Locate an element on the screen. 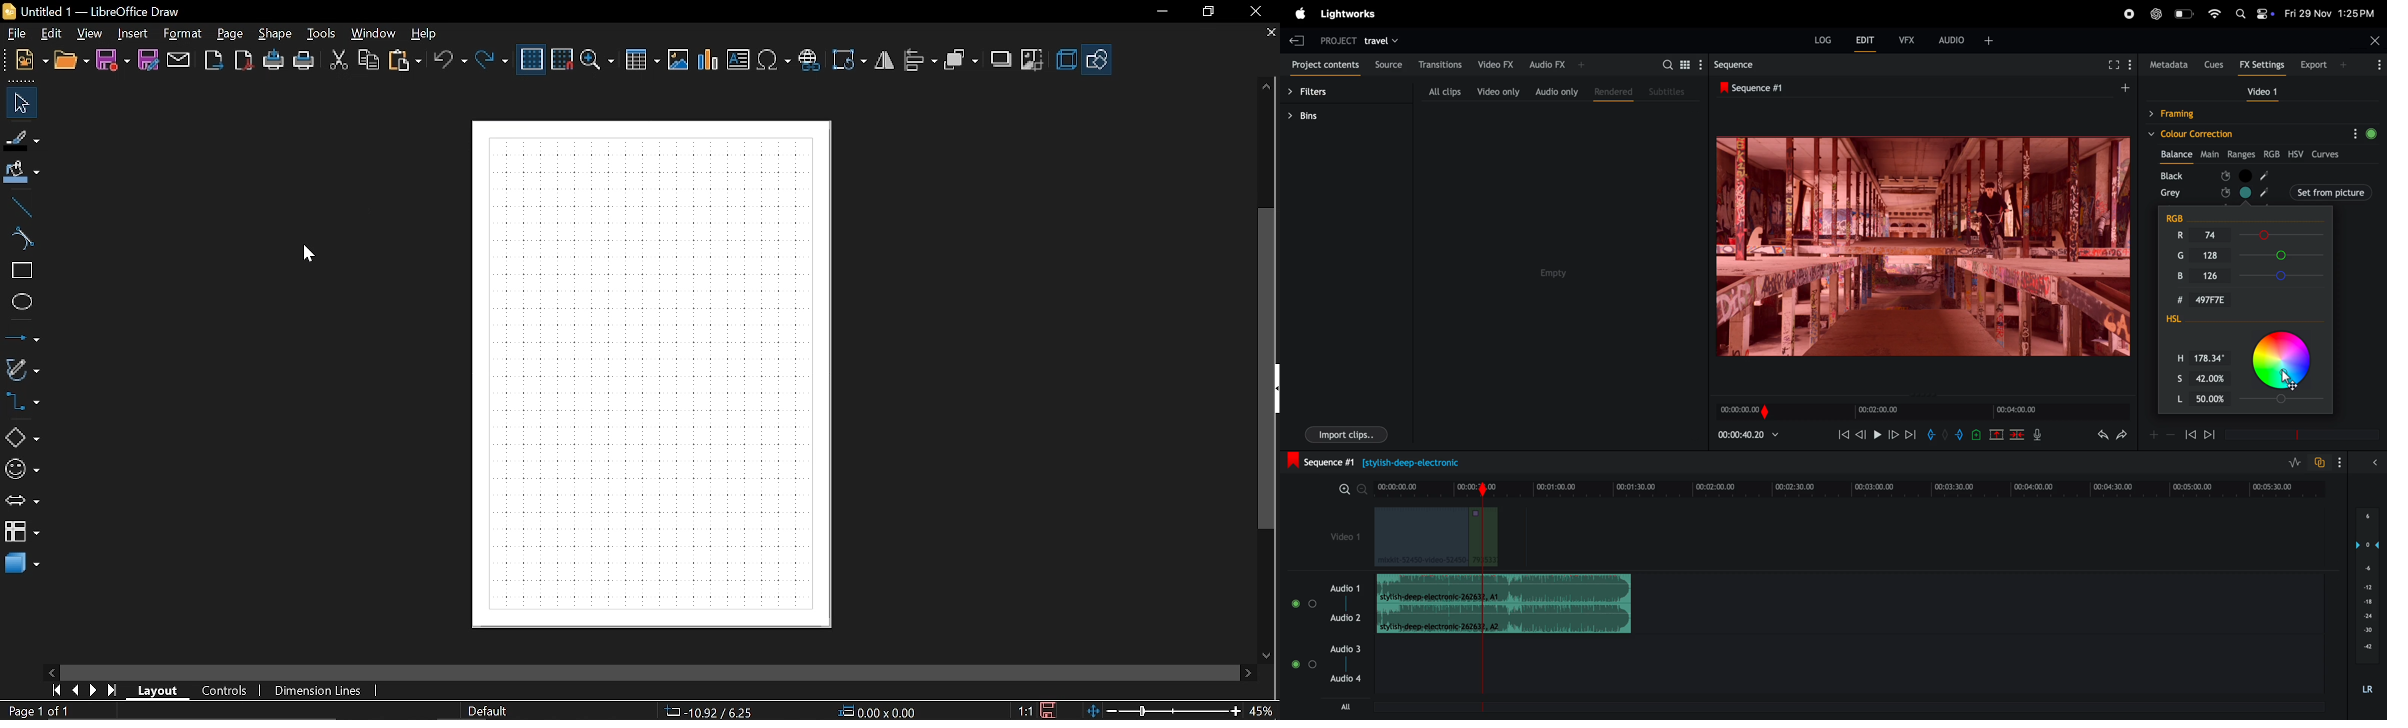 The width and height of the screenshot is (2408, 728). Cursor is located at coordinates (307, 255).